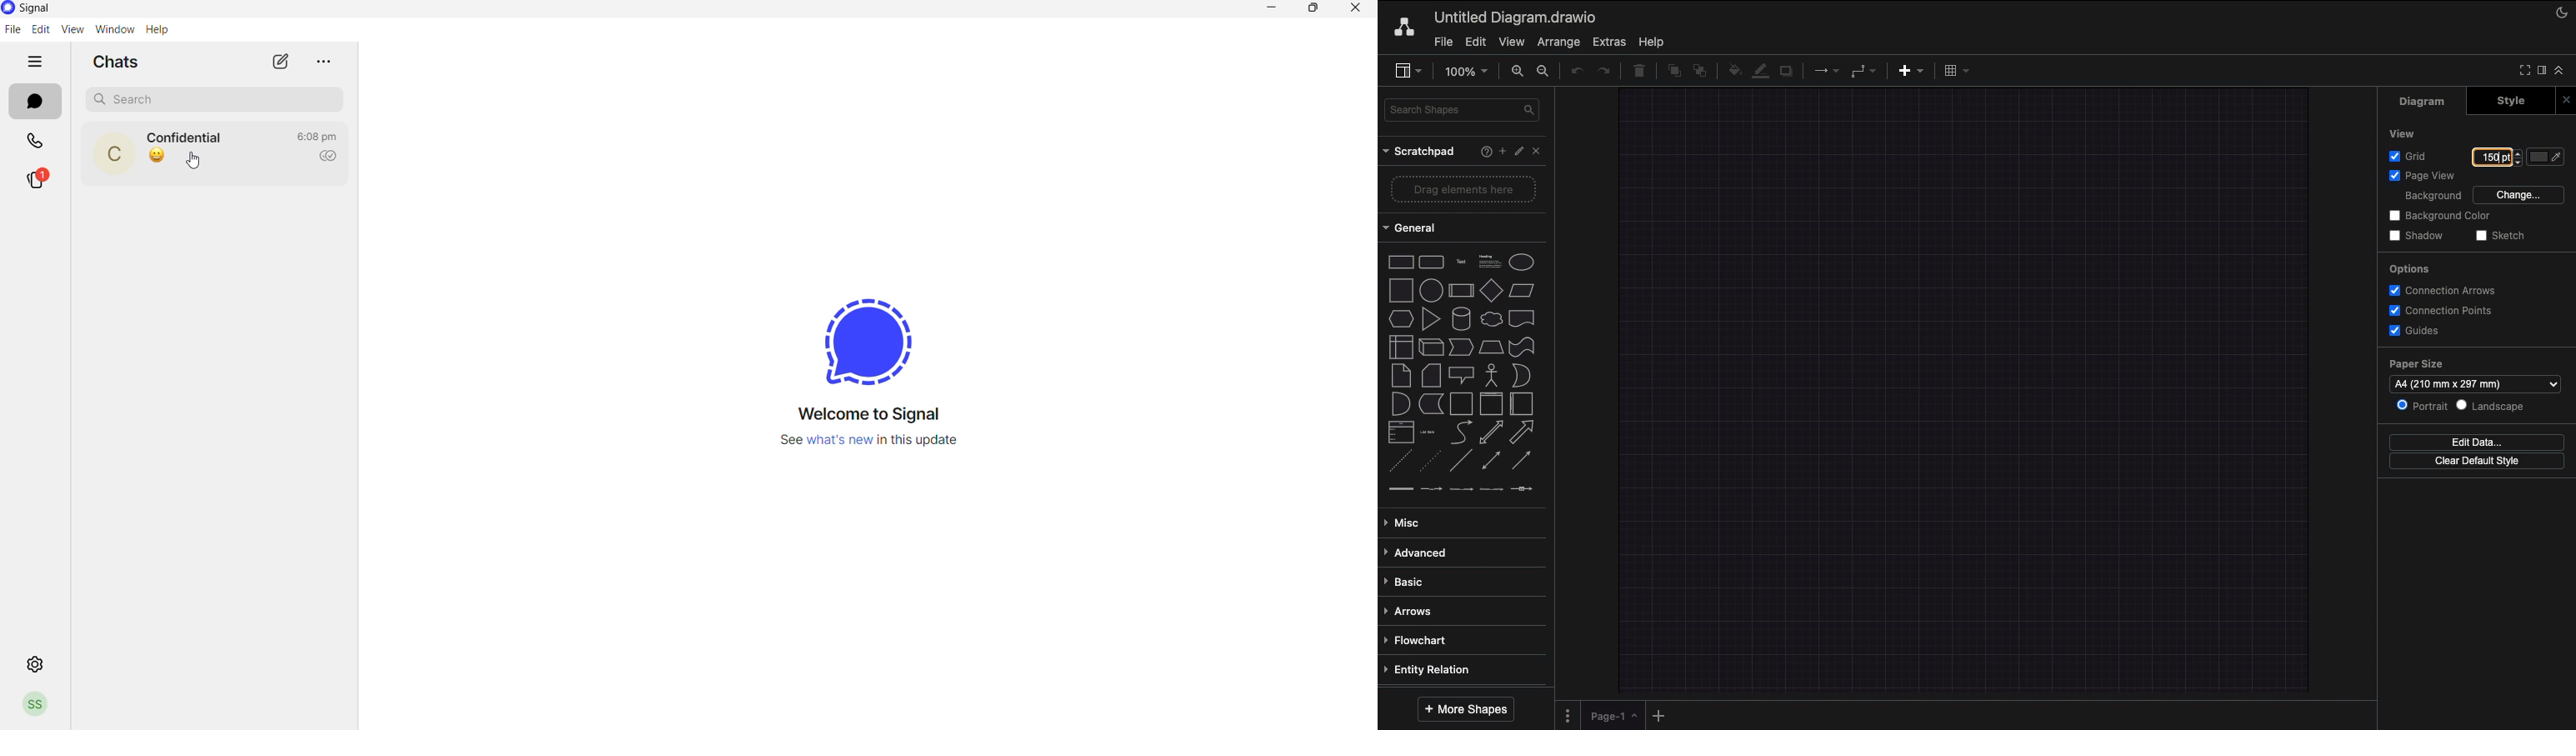 Image resolution: width=2576 pixels, height=756 pixels. I want to click on Full screen, so click(2523, 69).